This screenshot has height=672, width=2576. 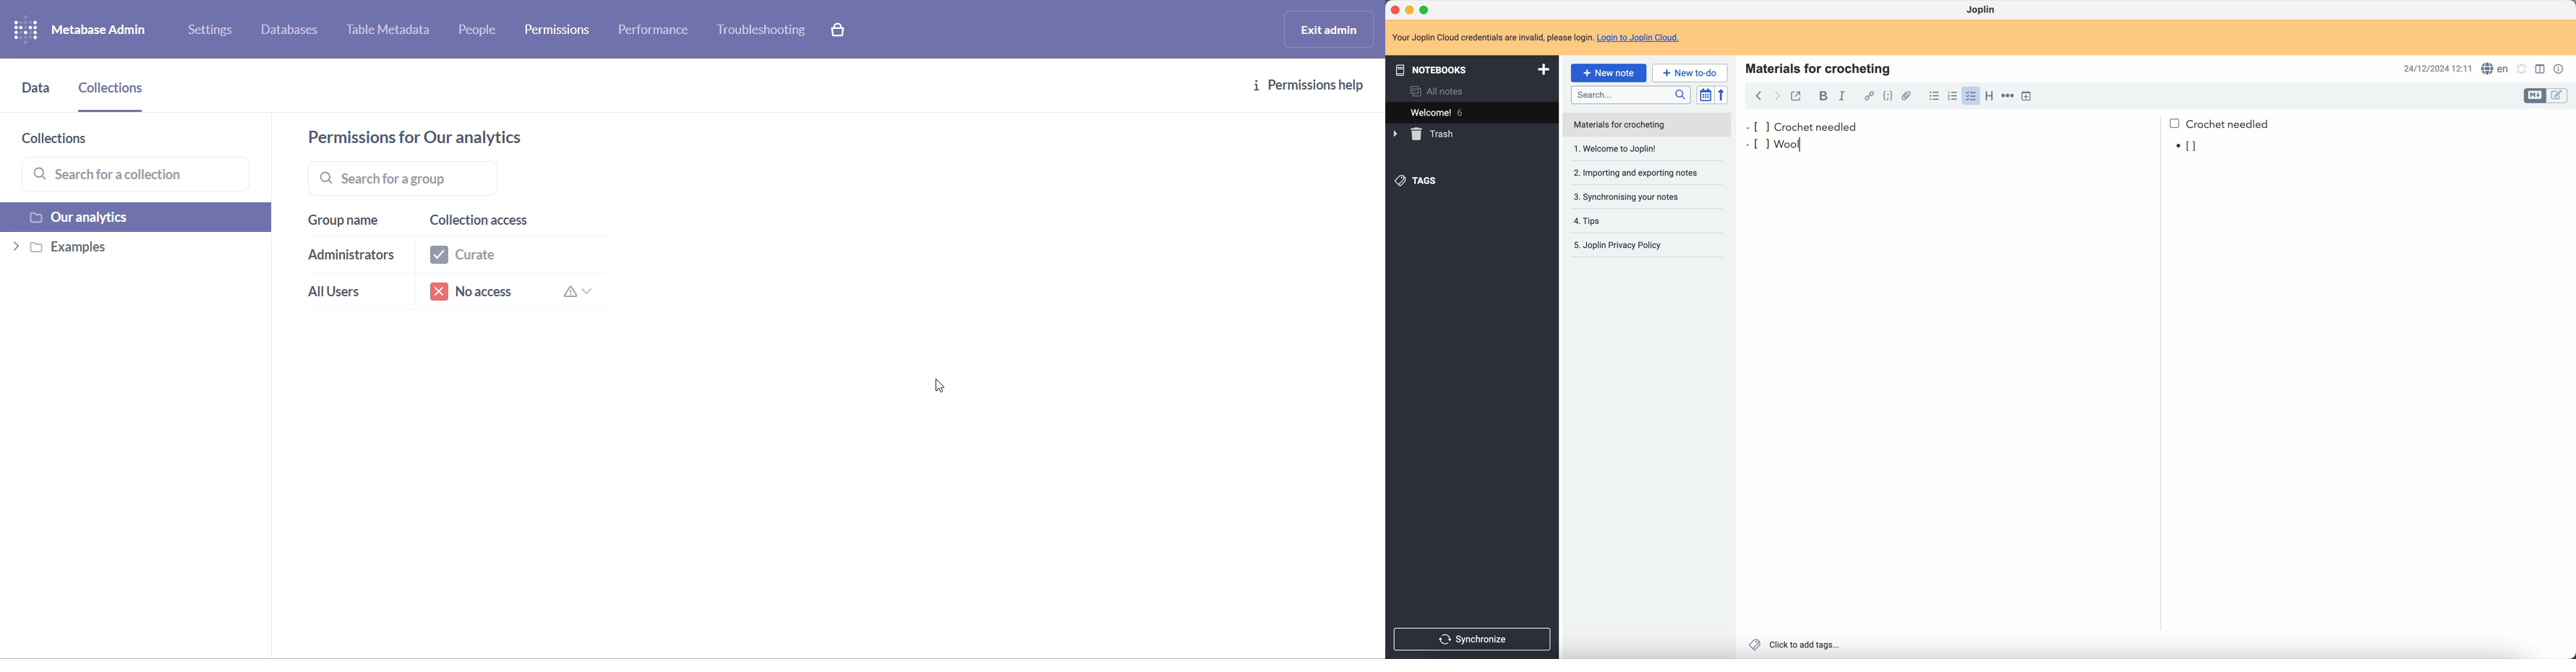 What do you see at coordinates (2007, 97) in the screenshot?
I see `horizontal rule` at bounding box center [2007, 97].